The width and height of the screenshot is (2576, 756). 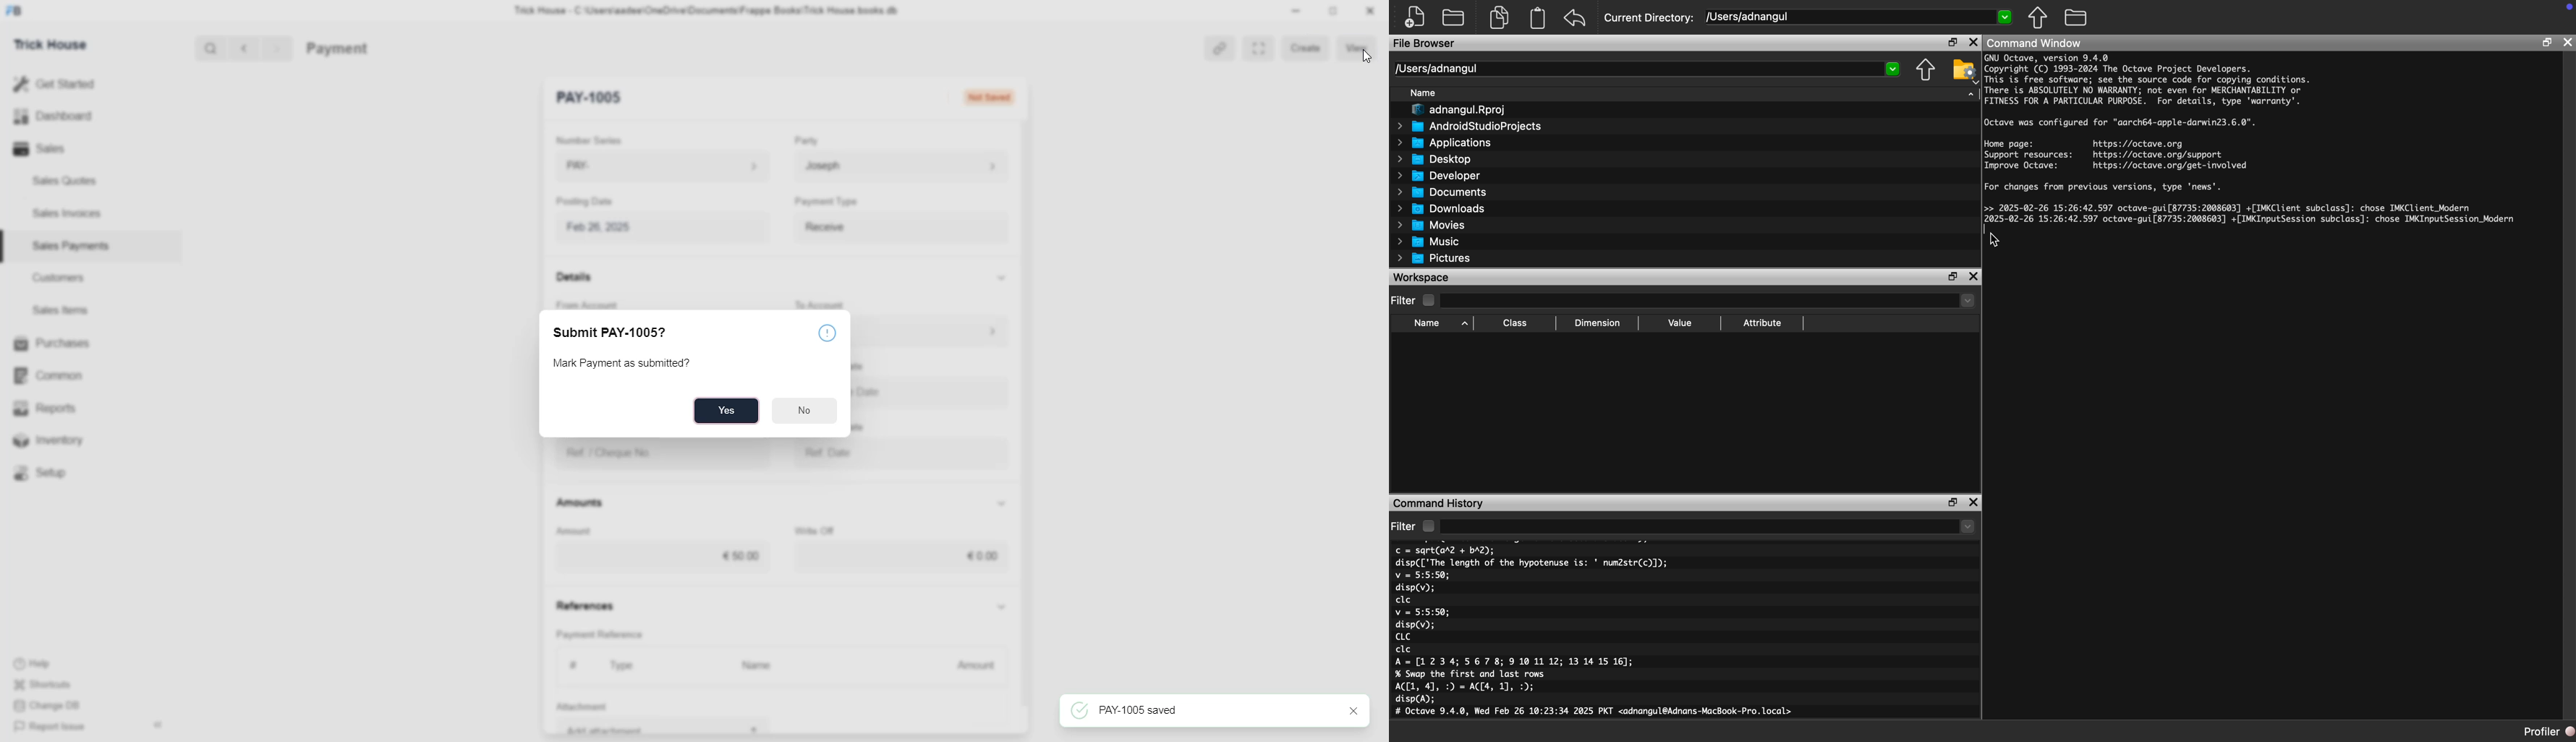 What do you see at coordinates (622, 666) in the screenshot?
I see `Type` at bounding box center [622, 666].